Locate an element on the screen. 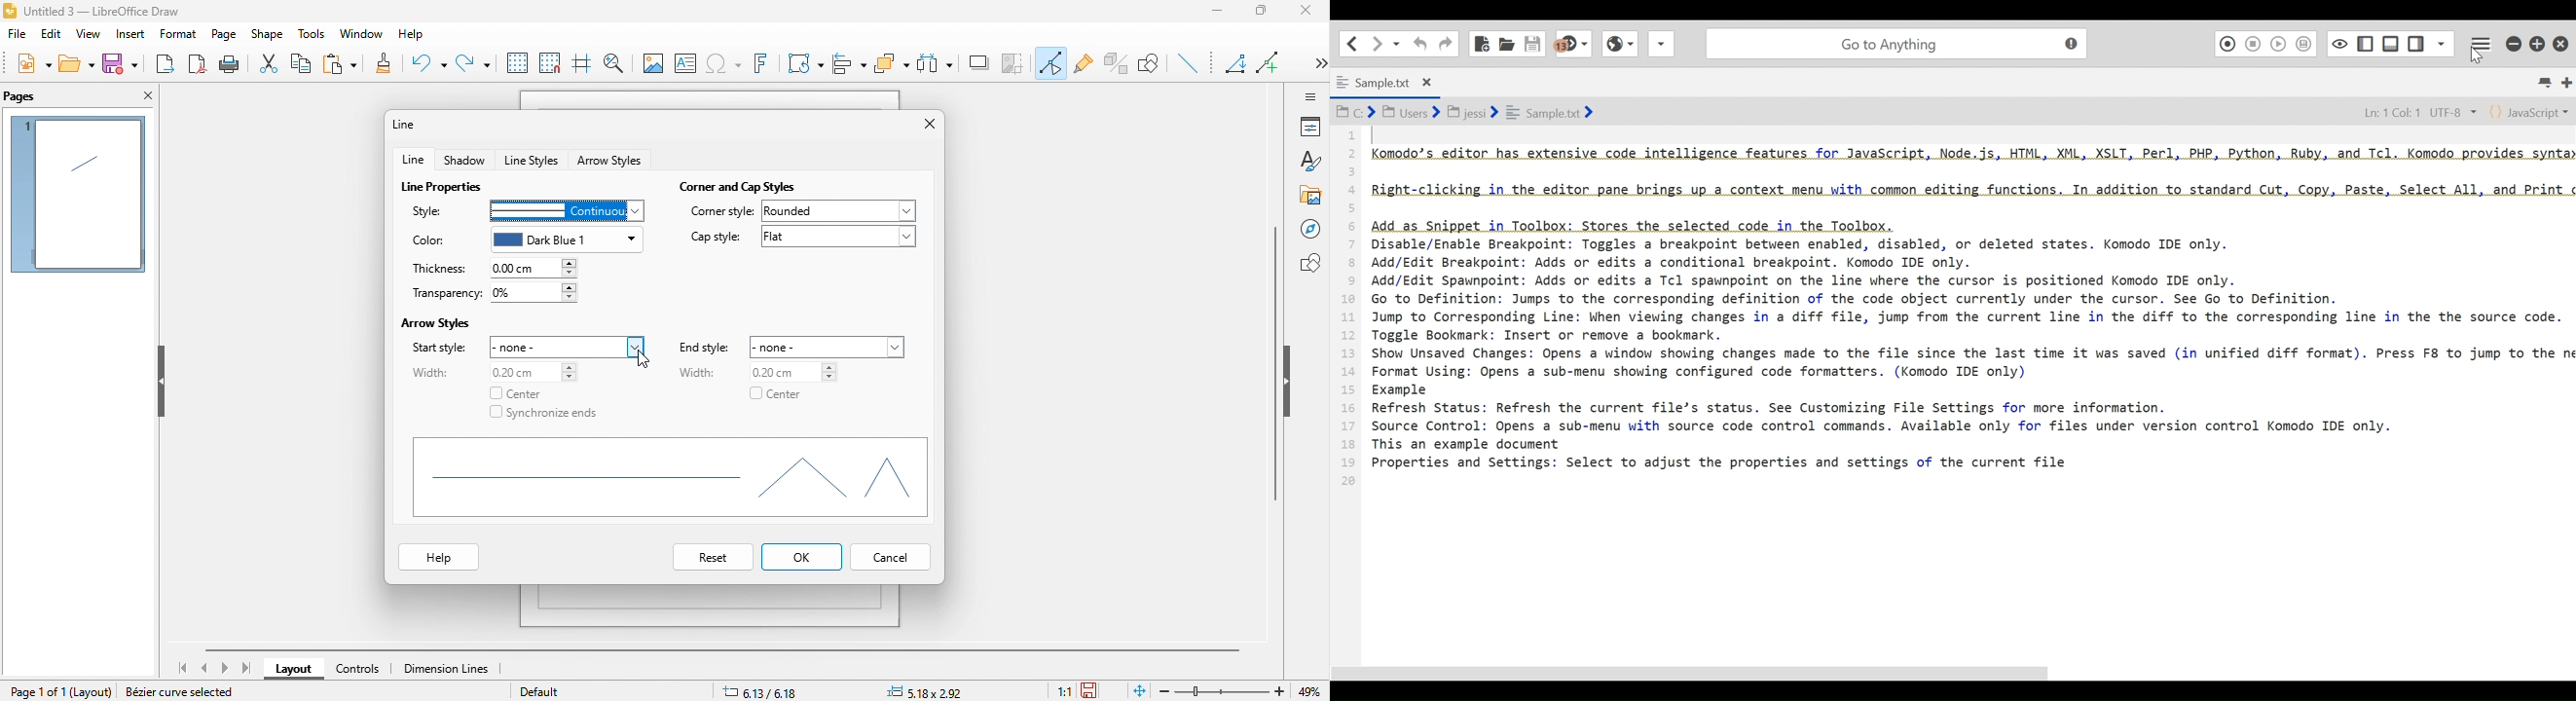  end style is located at coordinates (709, 348).